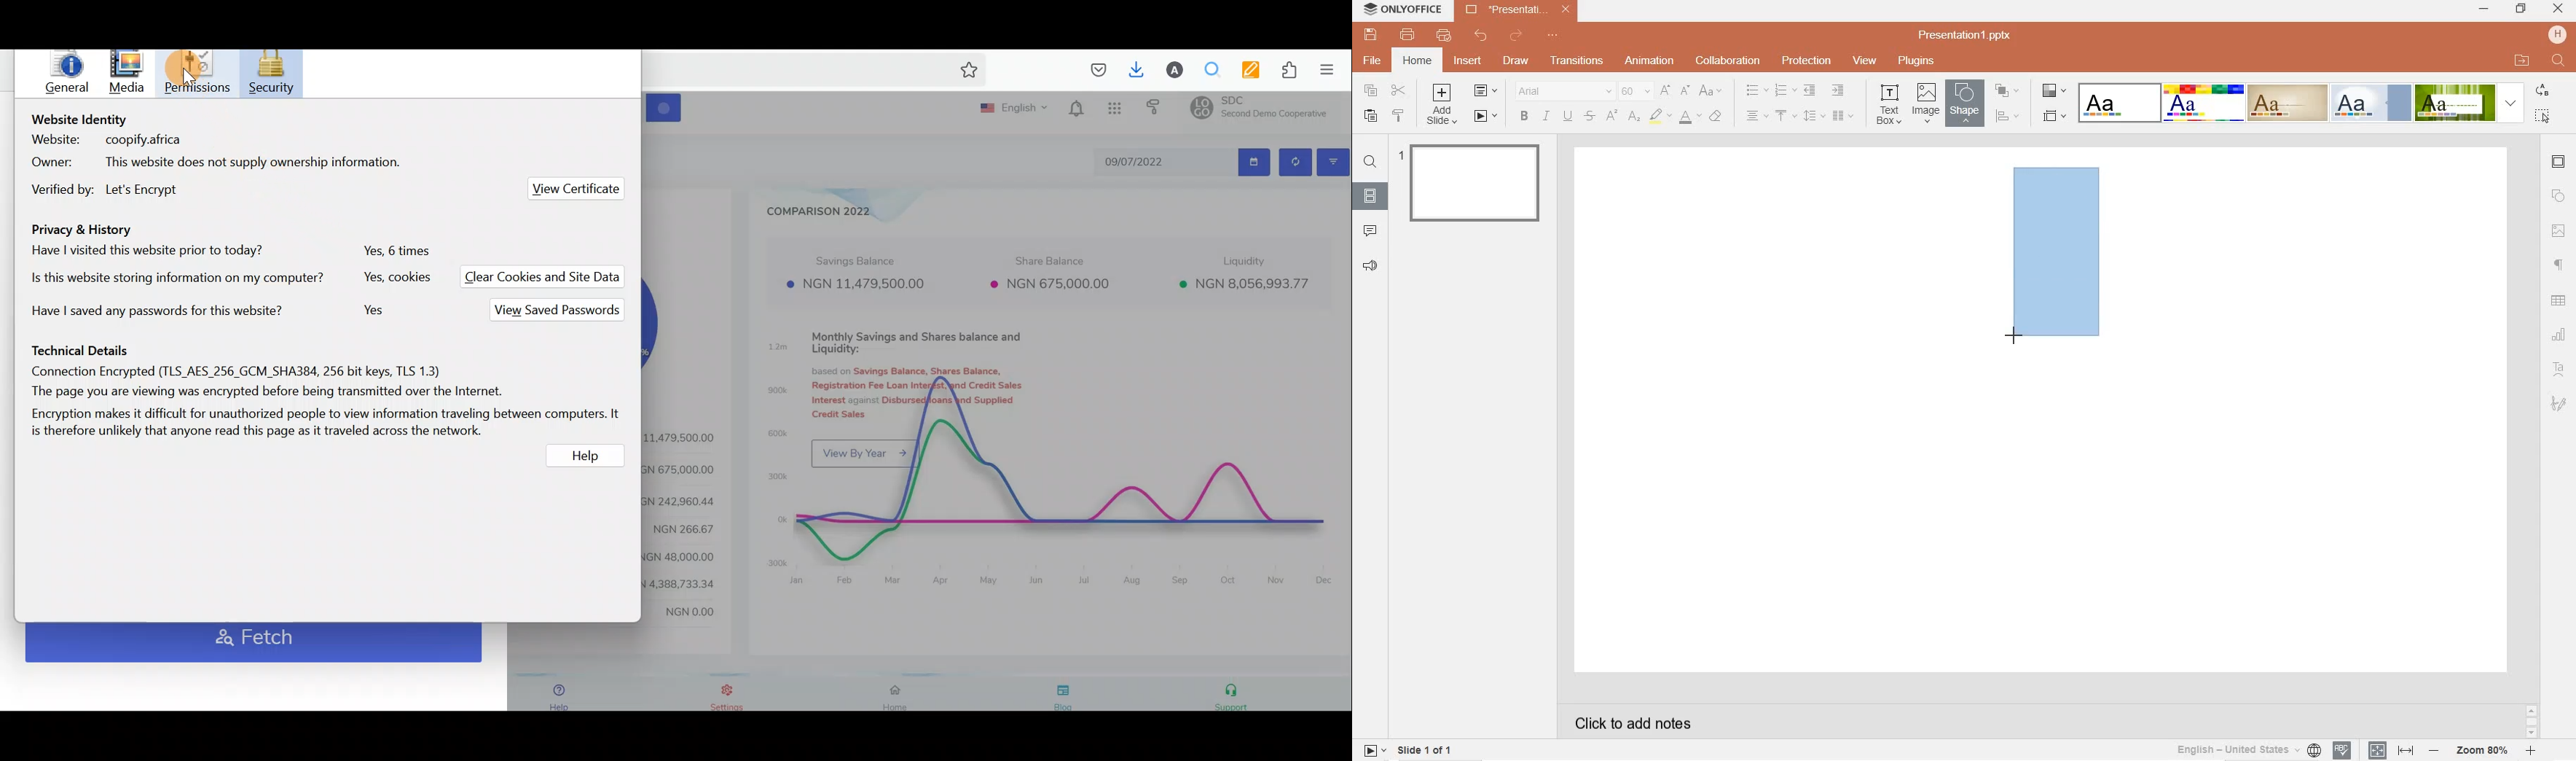 This screenshot has width=2576, height=784. What do you see at coordinates (2559, 9) in the screenshot?
I see `CLOSE` at bounding box center [2559, 9].